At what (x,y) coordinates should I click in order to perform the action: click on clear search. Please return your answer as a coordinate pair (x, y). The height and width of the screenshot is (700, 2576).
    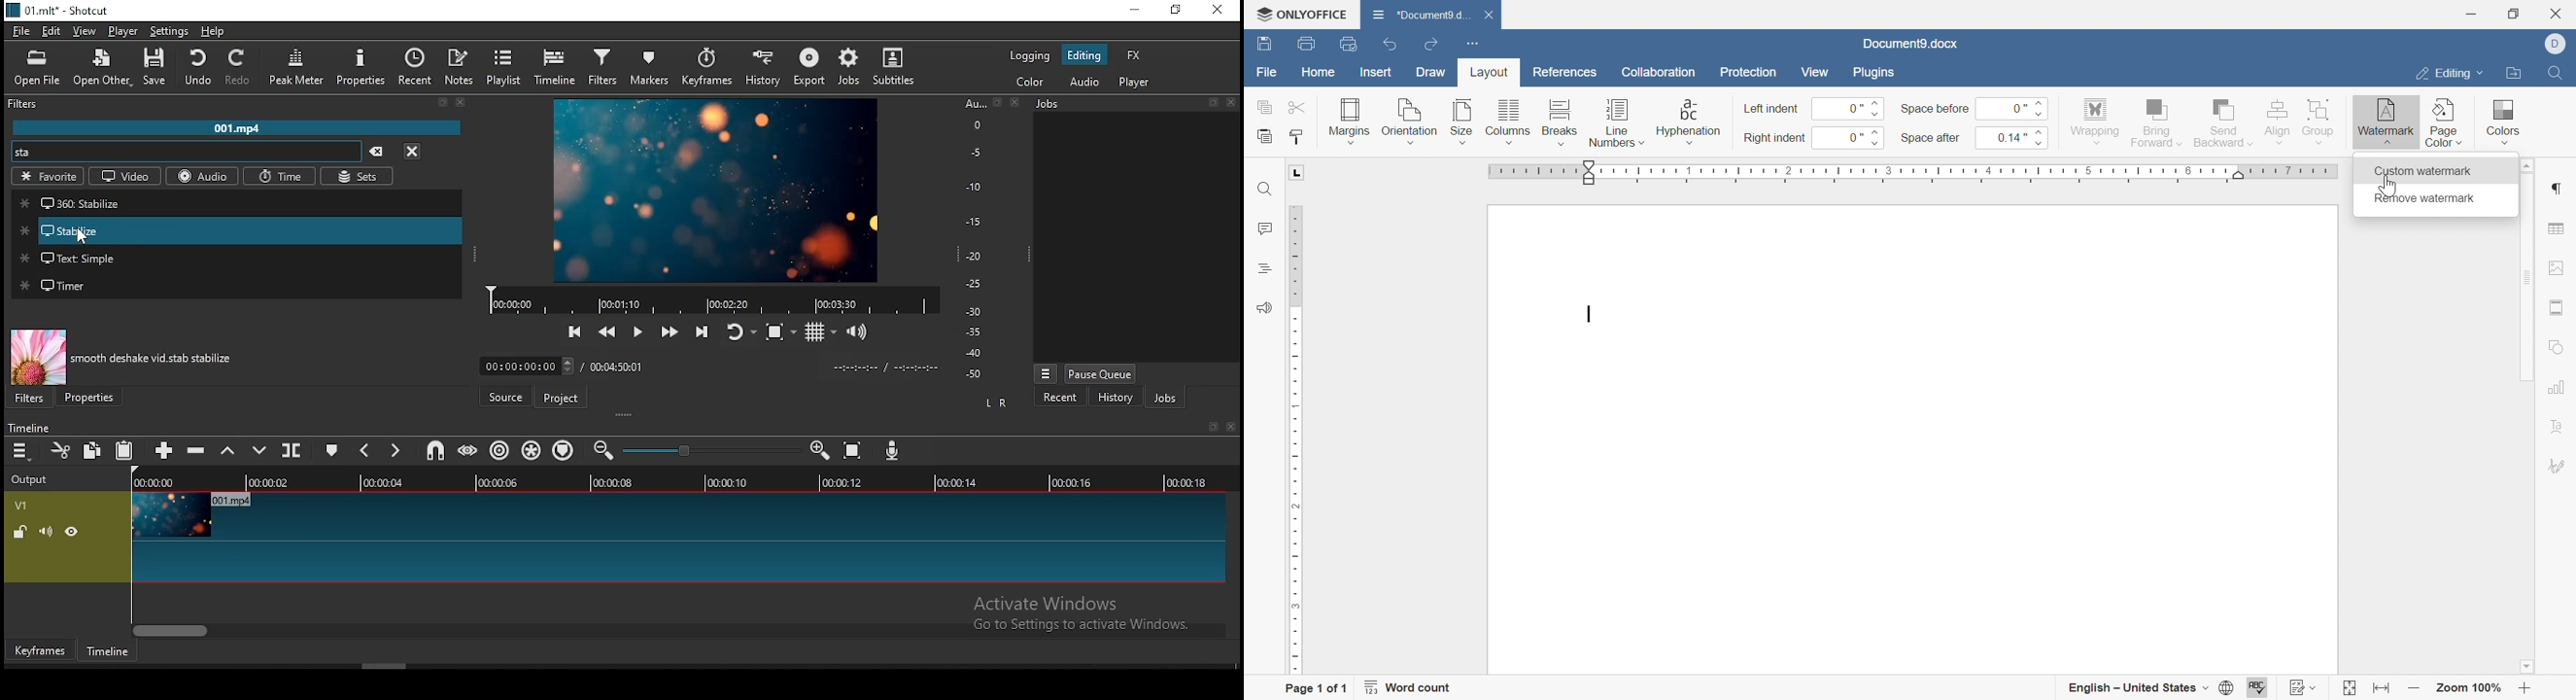
    Looking at the image, I should click on (377, 150).